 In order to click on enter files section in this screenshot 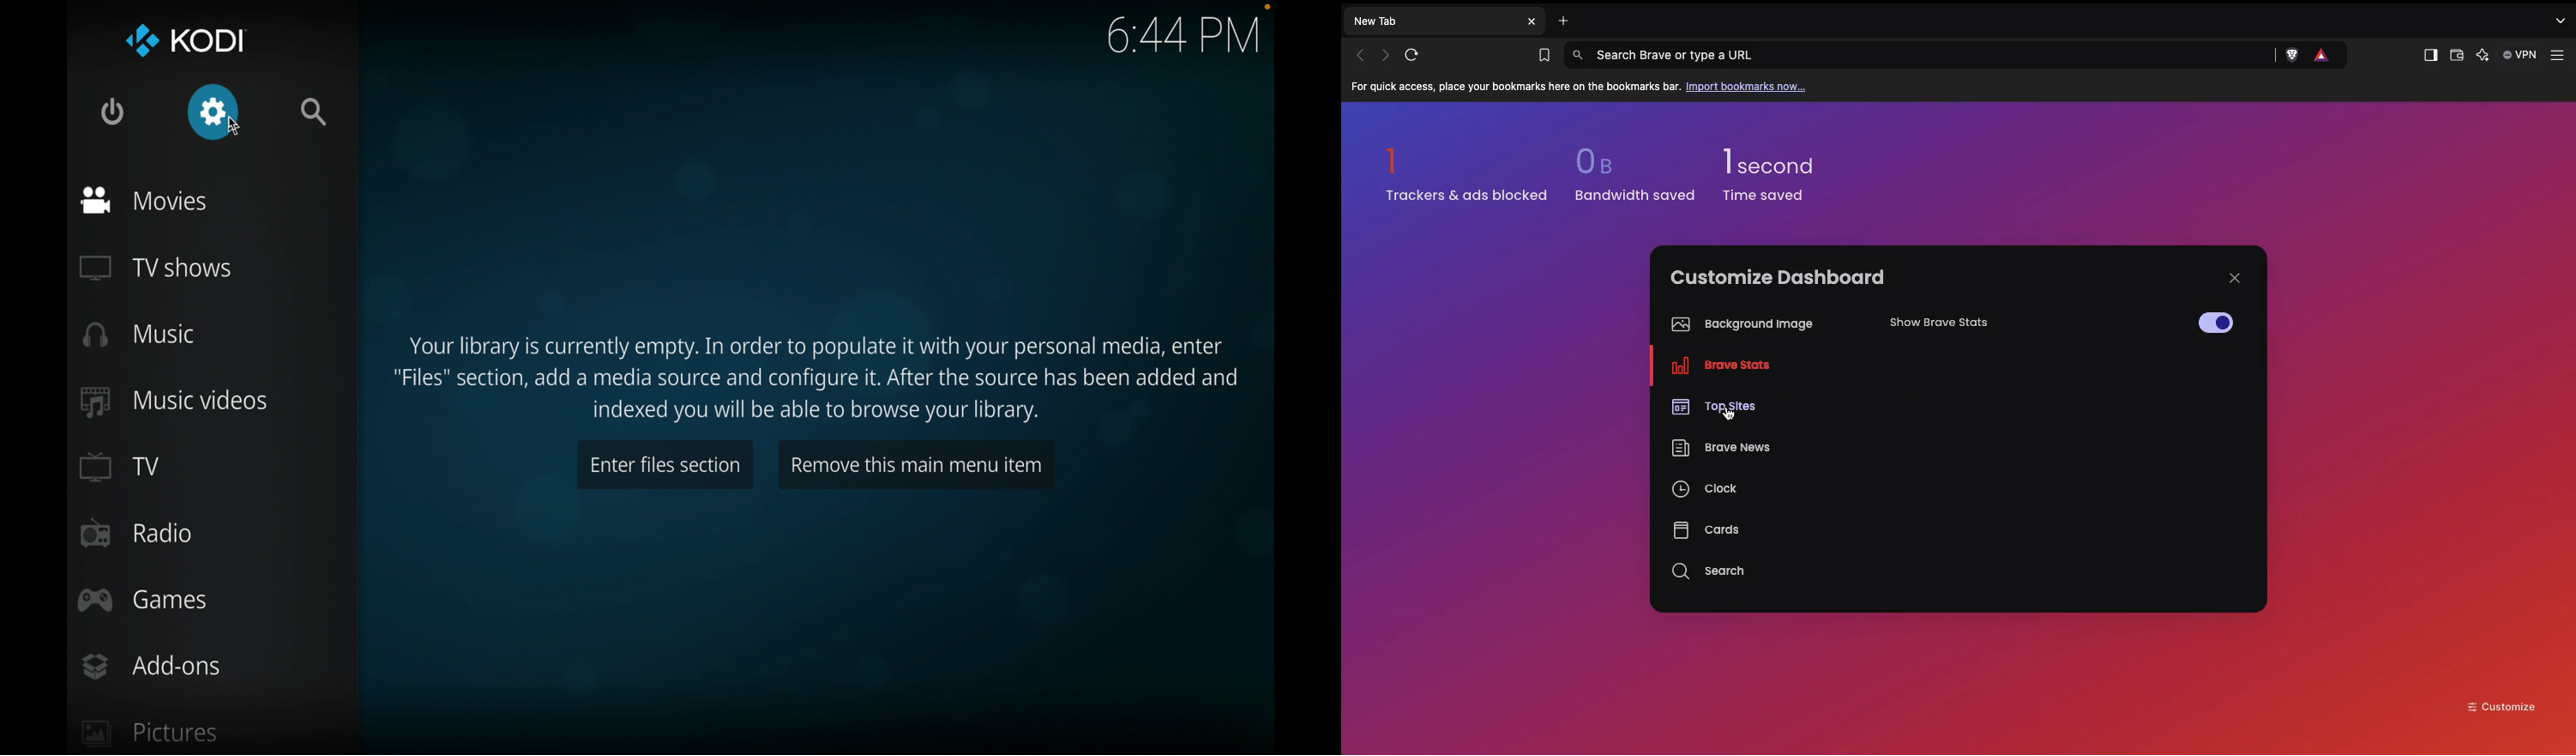, I will do `click(666, 464)`.